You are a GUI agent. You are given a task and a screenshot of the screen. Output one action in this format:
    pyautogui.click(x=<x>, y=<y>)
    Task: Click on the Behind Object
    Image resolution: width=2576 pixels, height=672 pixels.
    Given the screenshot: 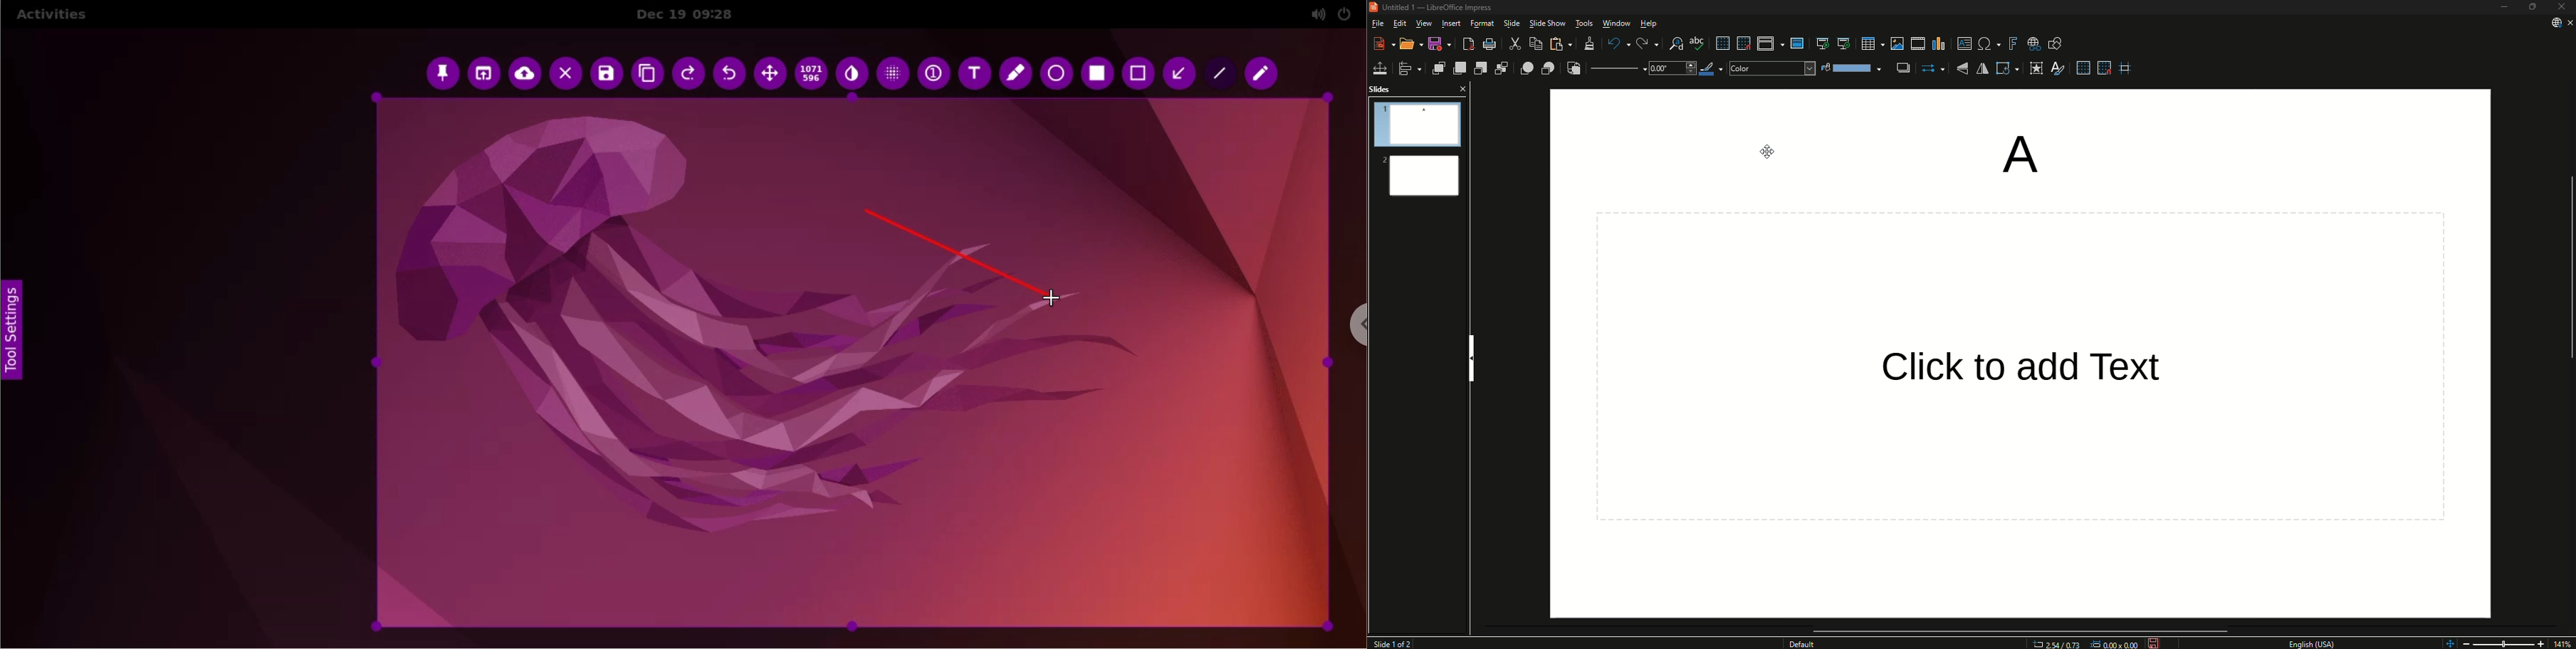 What is the action you would take?
    pyautogui.click(x=1546, y=69)
    